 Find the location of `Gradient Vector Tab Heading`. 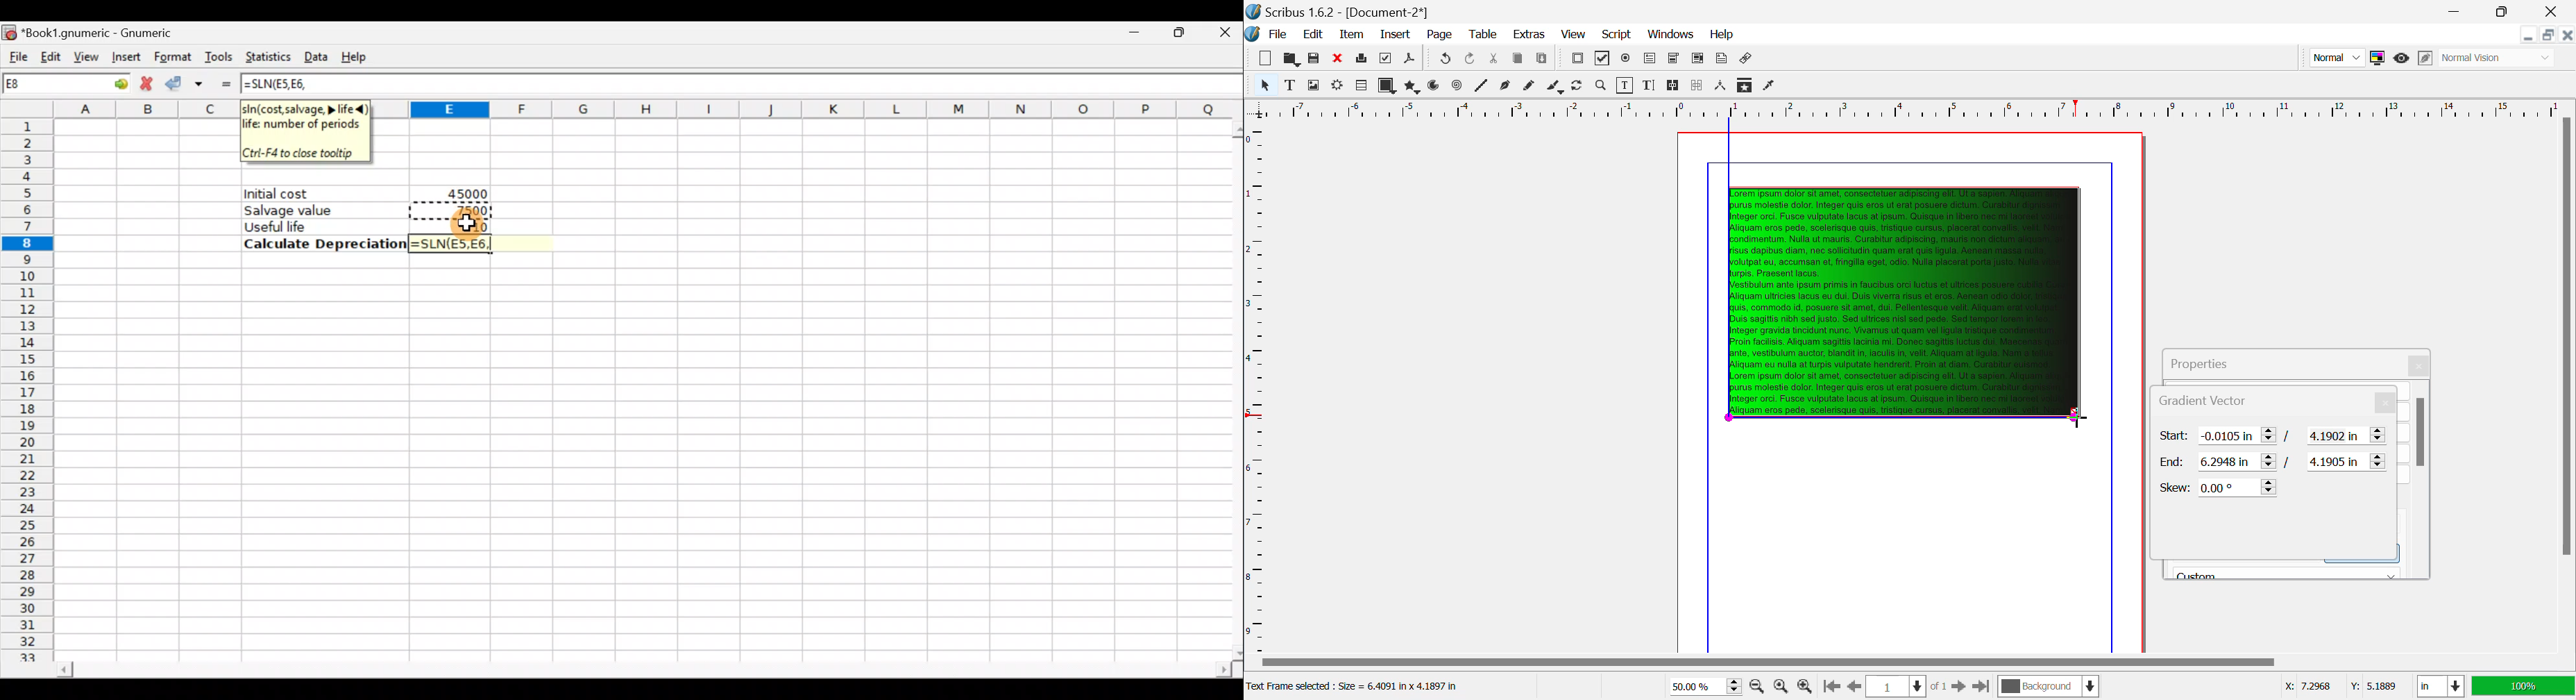

Gradient Vector Tab Heading is located at coordinates (2163, 401).